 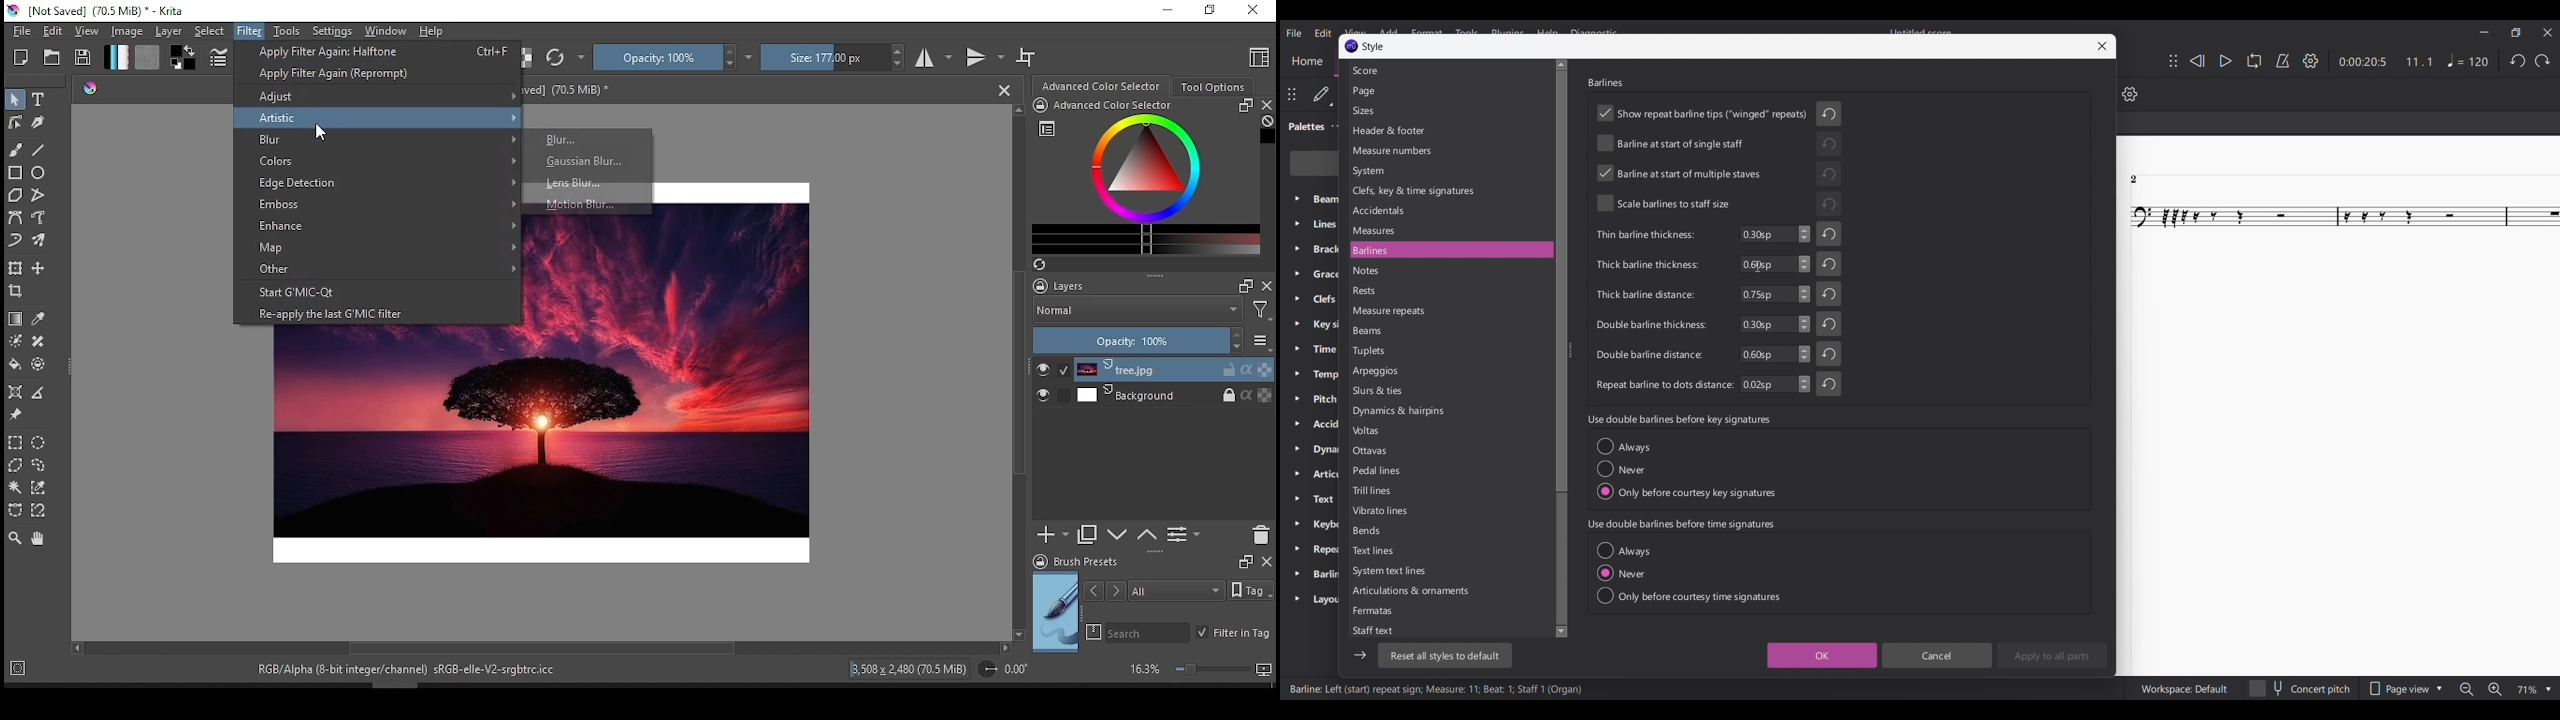 What do you see at coordinates (1152, 537) in the screenshot?
I see `move layer or mask up` at bounding box center [1152, 537].